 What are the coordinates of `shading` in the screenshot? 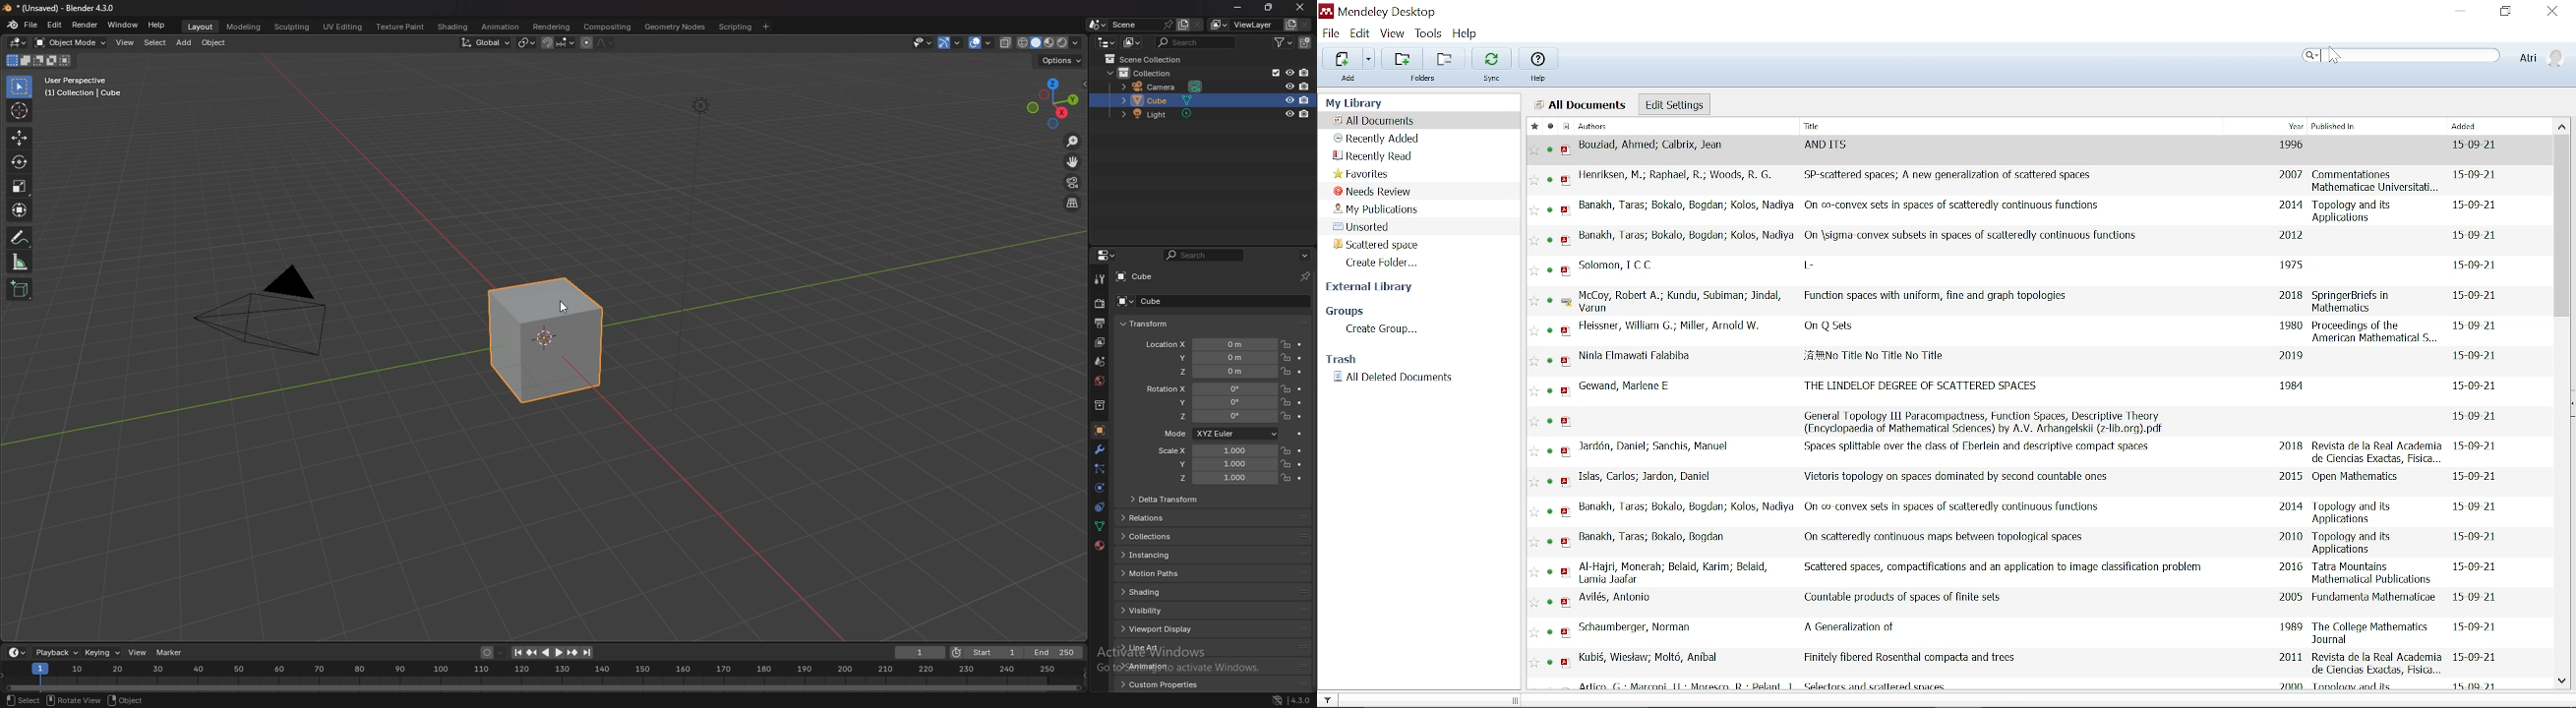 It's located at (454, 26).